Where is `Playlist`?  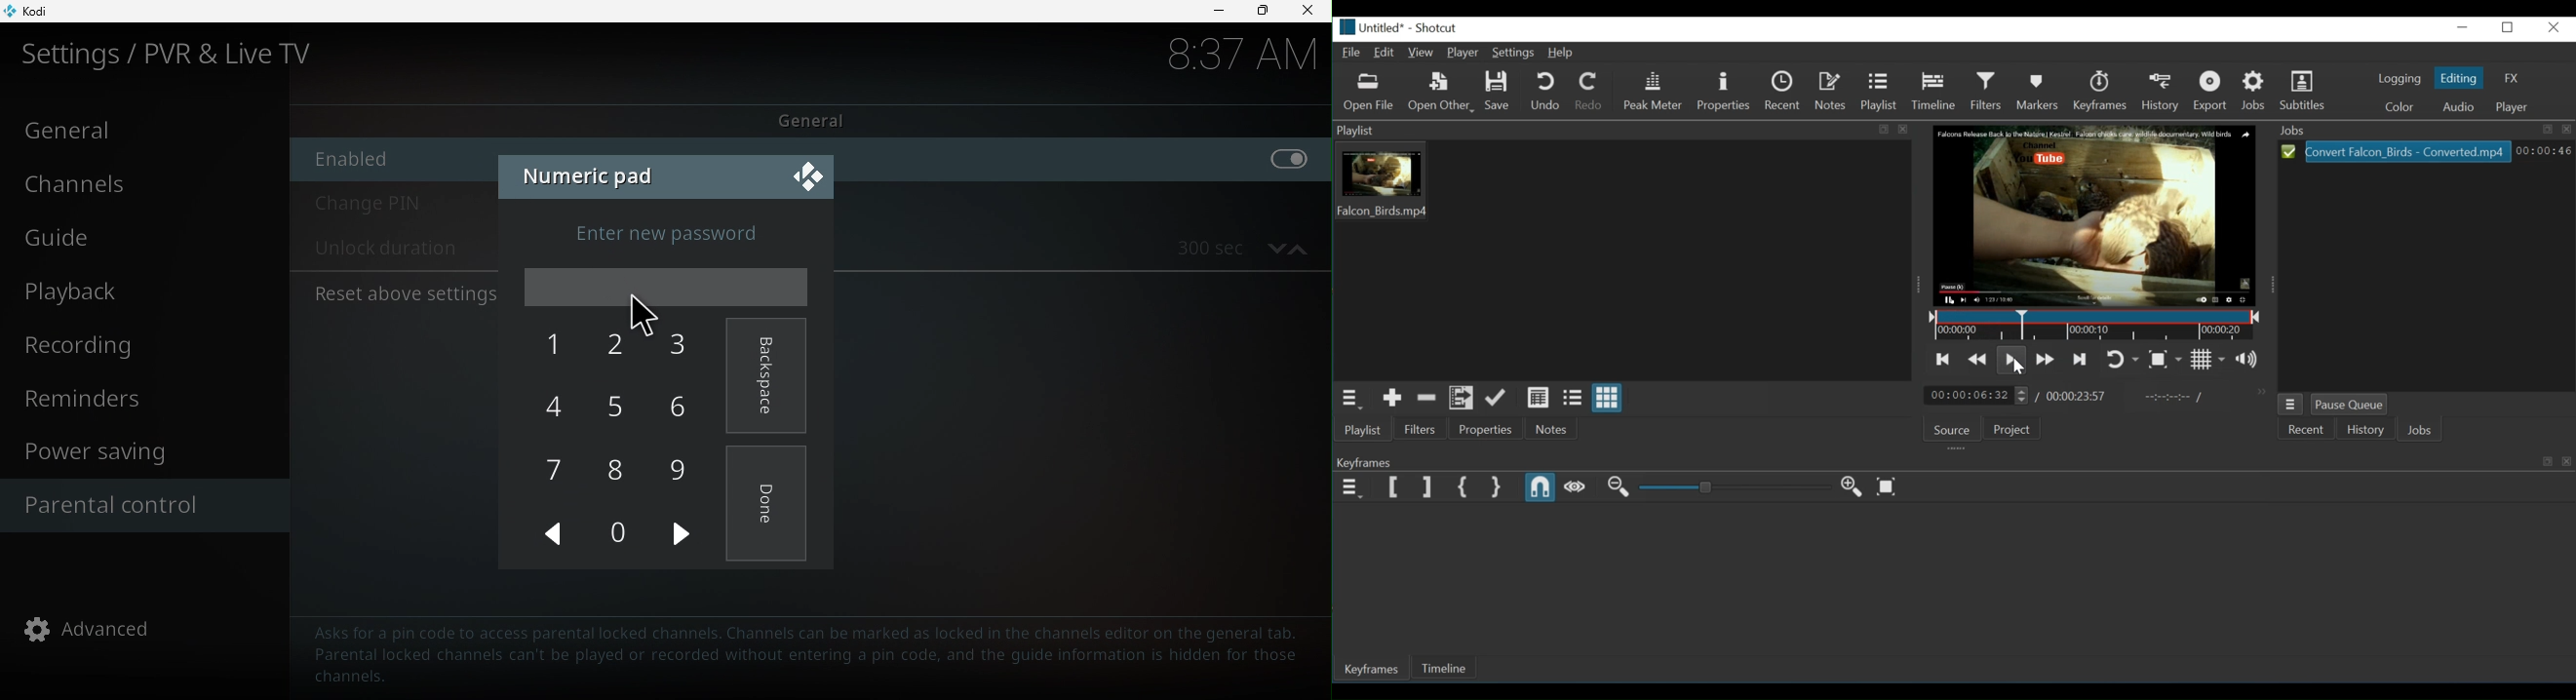 Playlist is located at coordinates (1879, 91).